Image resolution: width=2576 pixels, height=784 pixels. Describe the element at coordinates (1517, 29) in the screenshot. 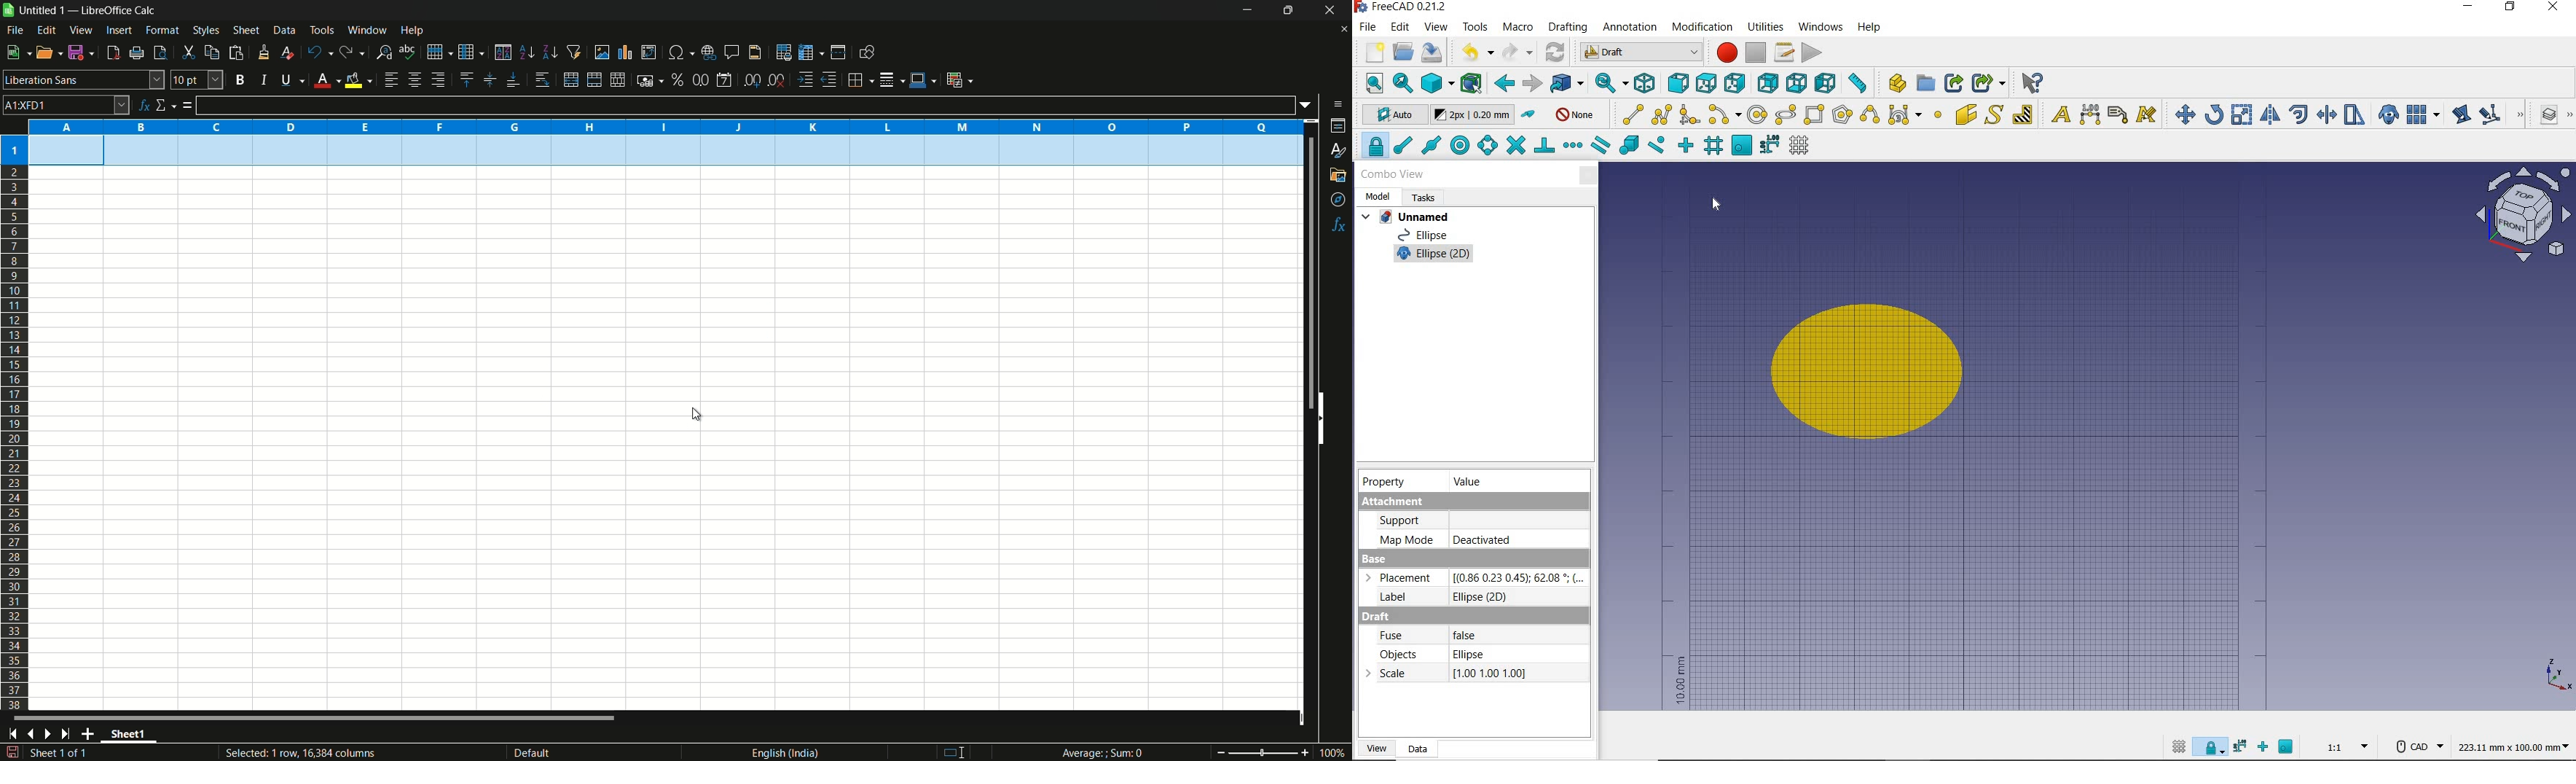

I see `macro` at that location.